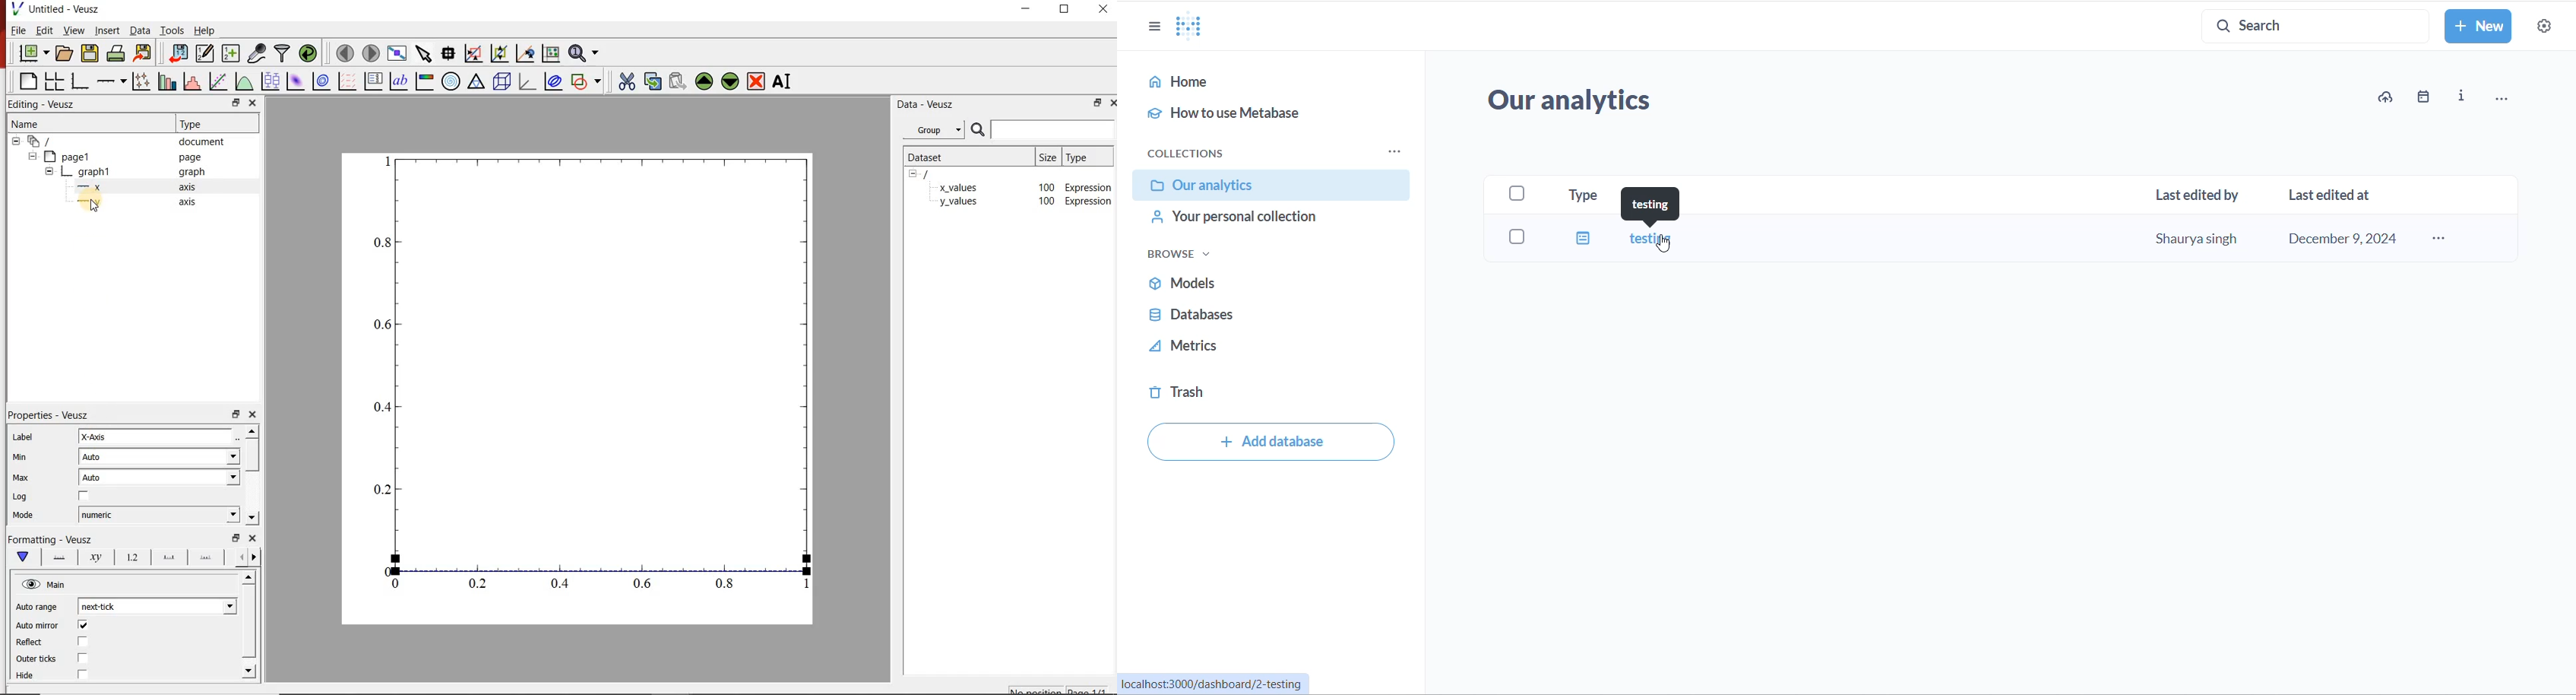  I want to click on major ticks, so click(170, 557).